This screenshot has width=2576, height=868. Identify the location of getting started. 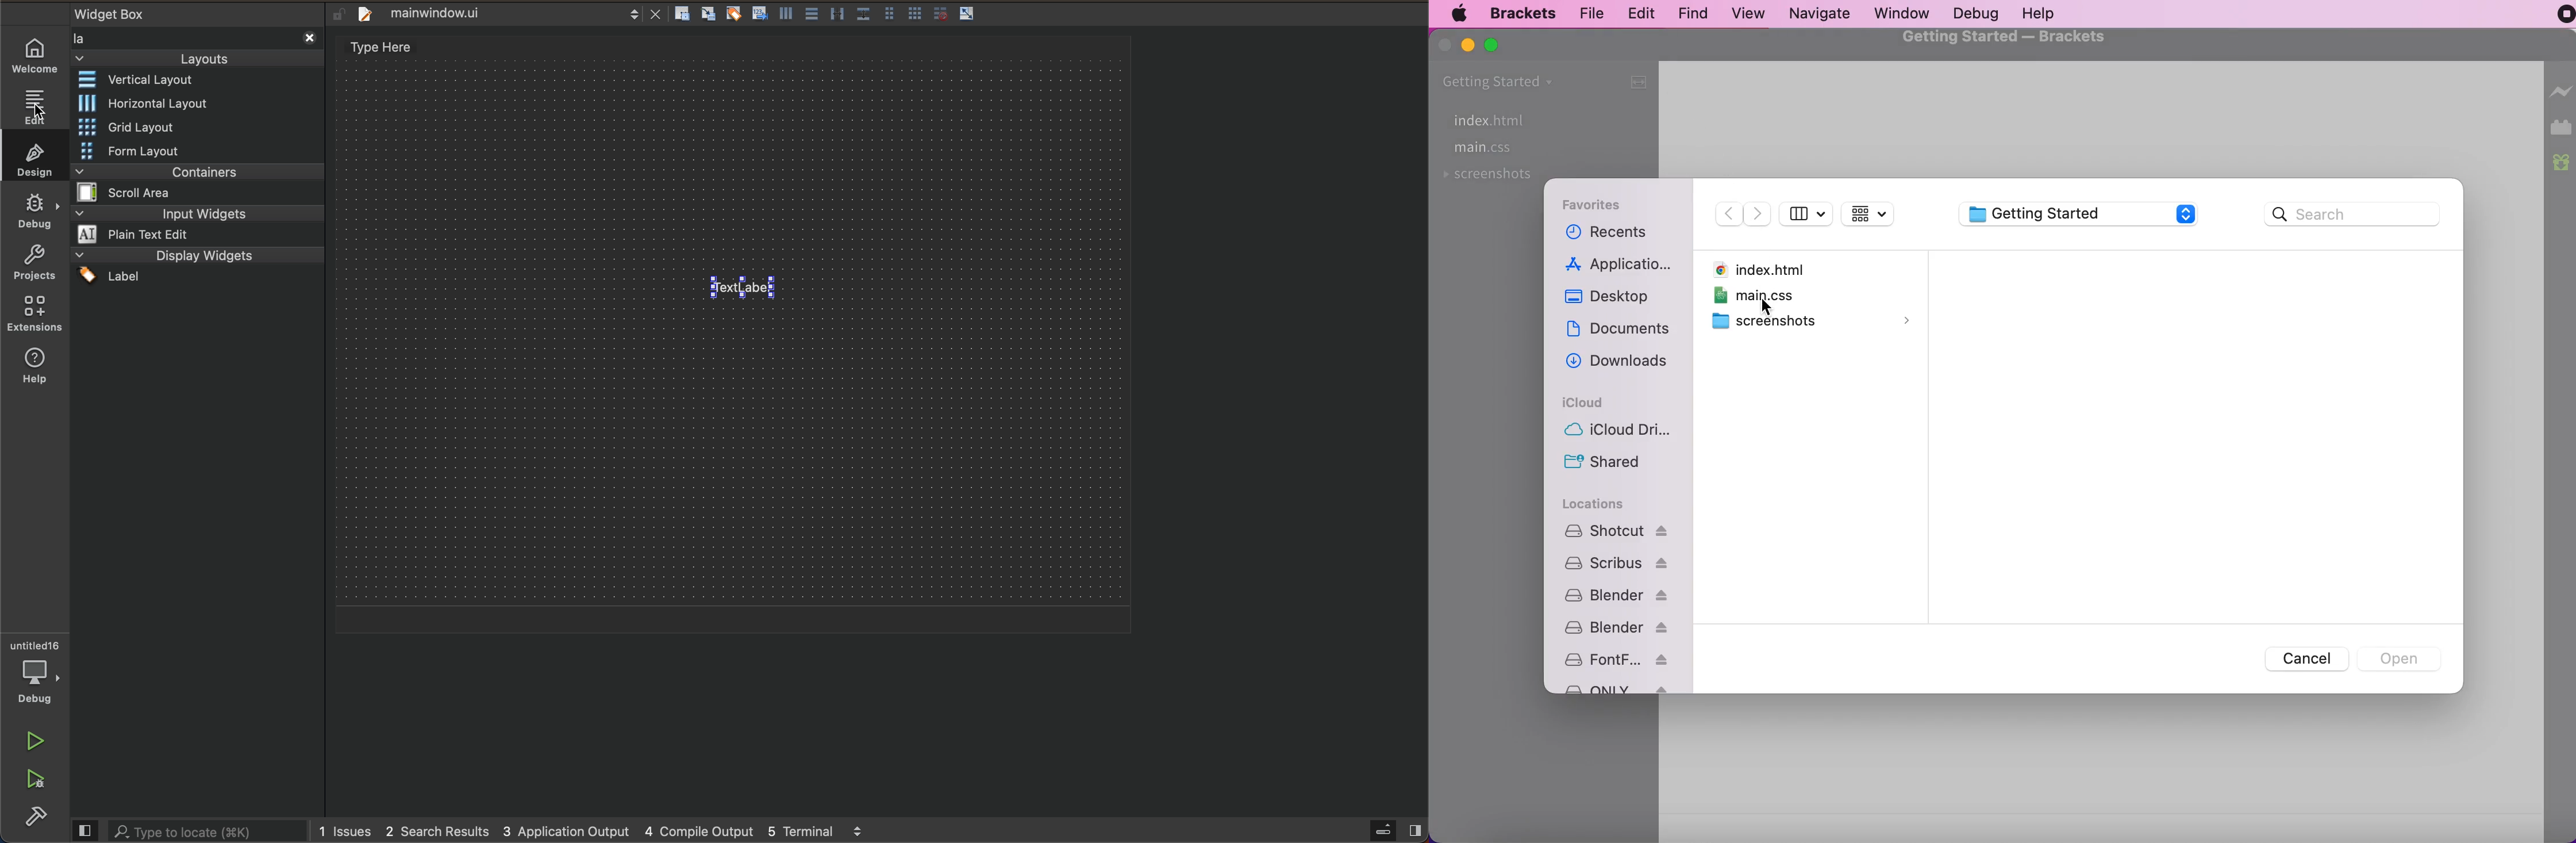
(2080, 216).